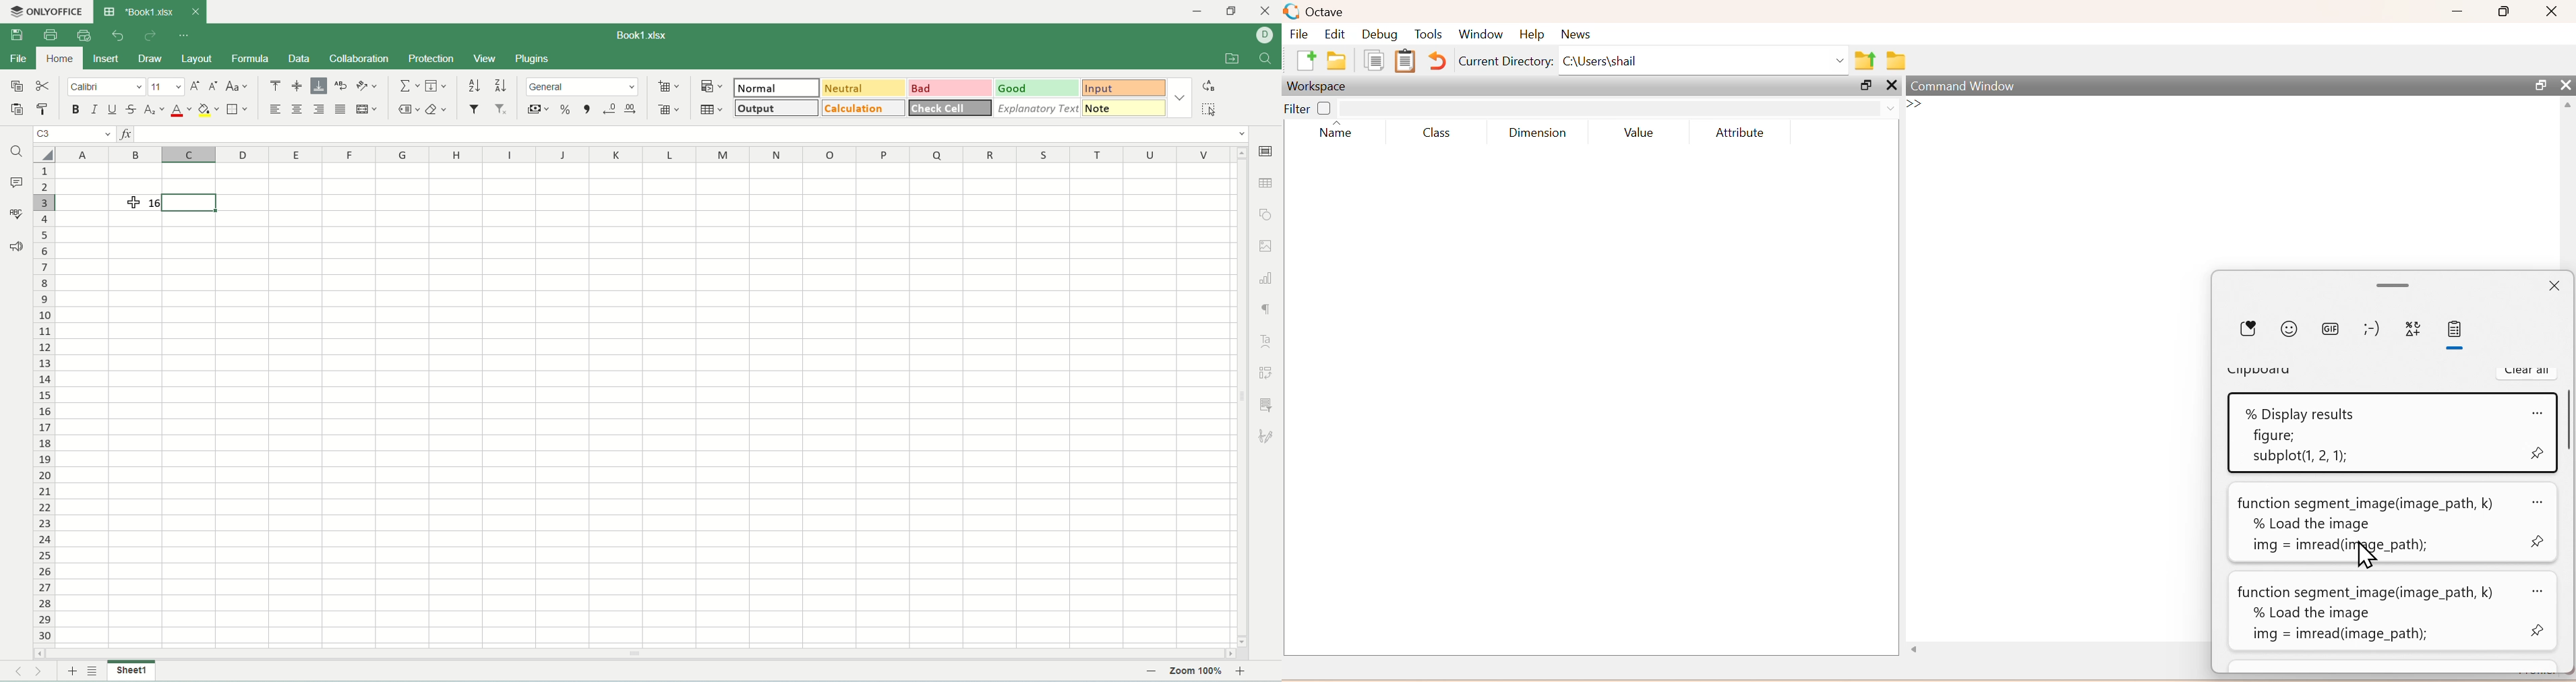  I want to click on formula, so click(248, 59).